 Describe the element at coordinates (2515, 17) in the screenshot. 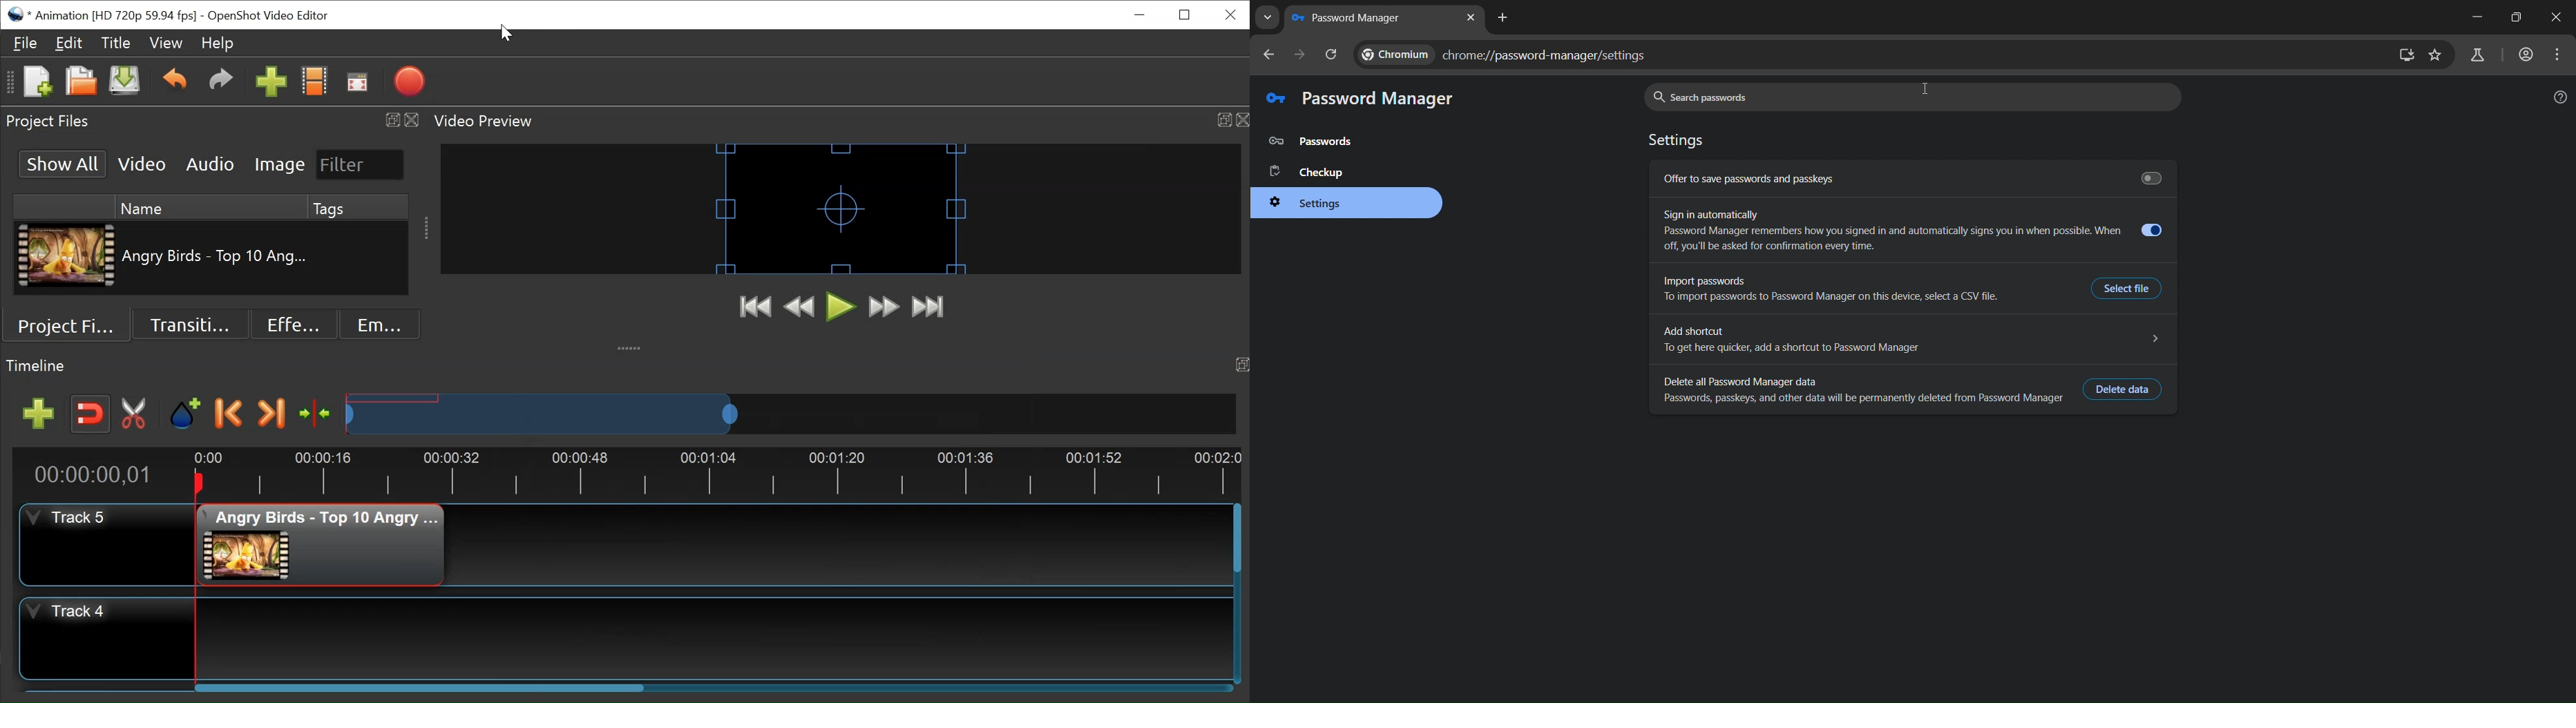

I see `restore down` at that location.